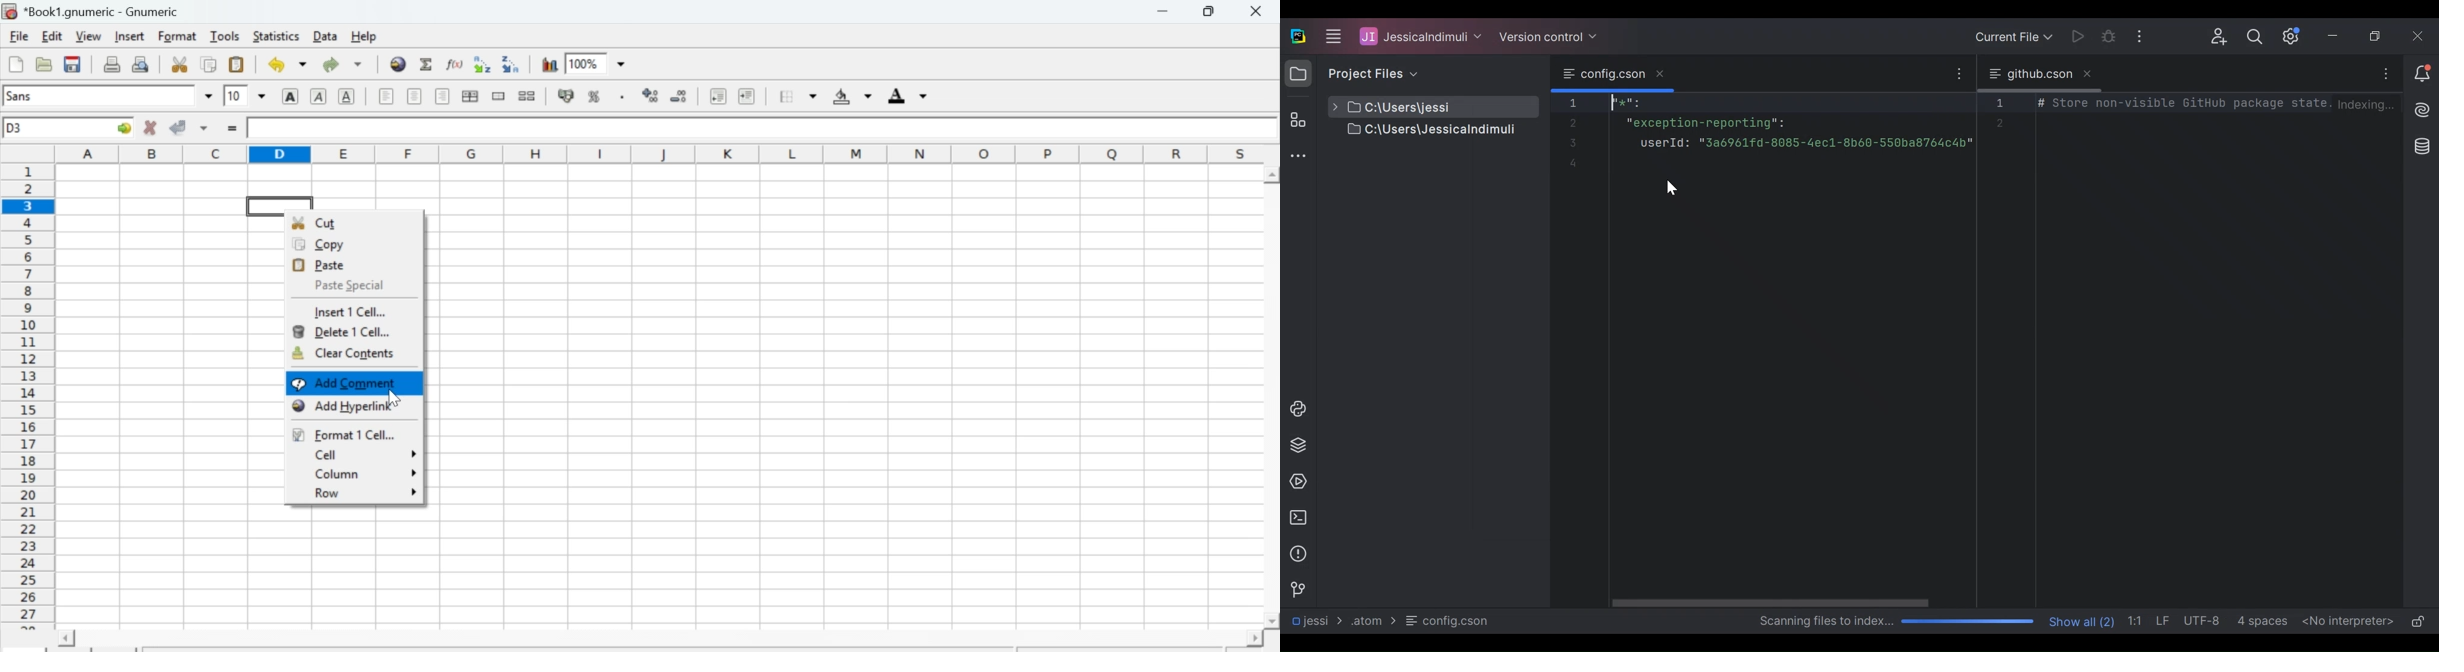 This screenshot has height=672, width=2464. Describe the element at coordinates (346, 64) in the screenshot. I see `Redo` at that location.